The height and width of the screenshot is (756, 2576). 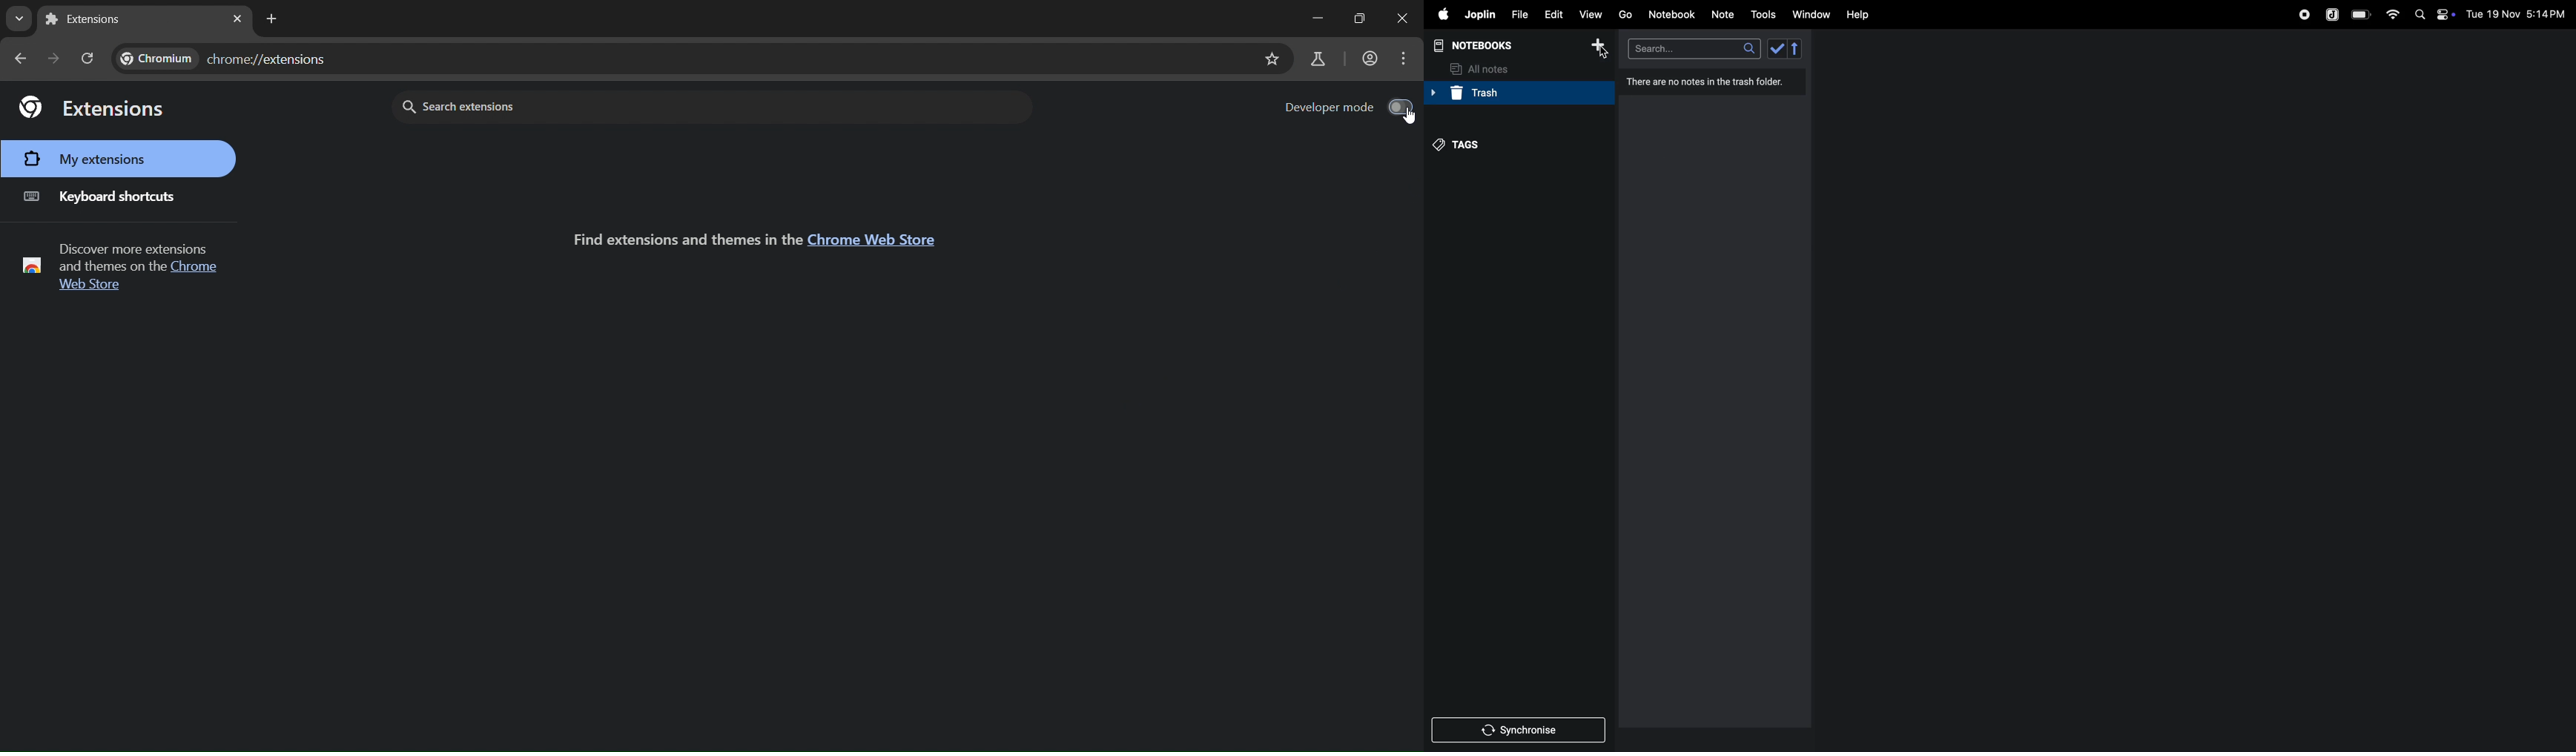 I want to click on edit, so click(x=1549, y=12).